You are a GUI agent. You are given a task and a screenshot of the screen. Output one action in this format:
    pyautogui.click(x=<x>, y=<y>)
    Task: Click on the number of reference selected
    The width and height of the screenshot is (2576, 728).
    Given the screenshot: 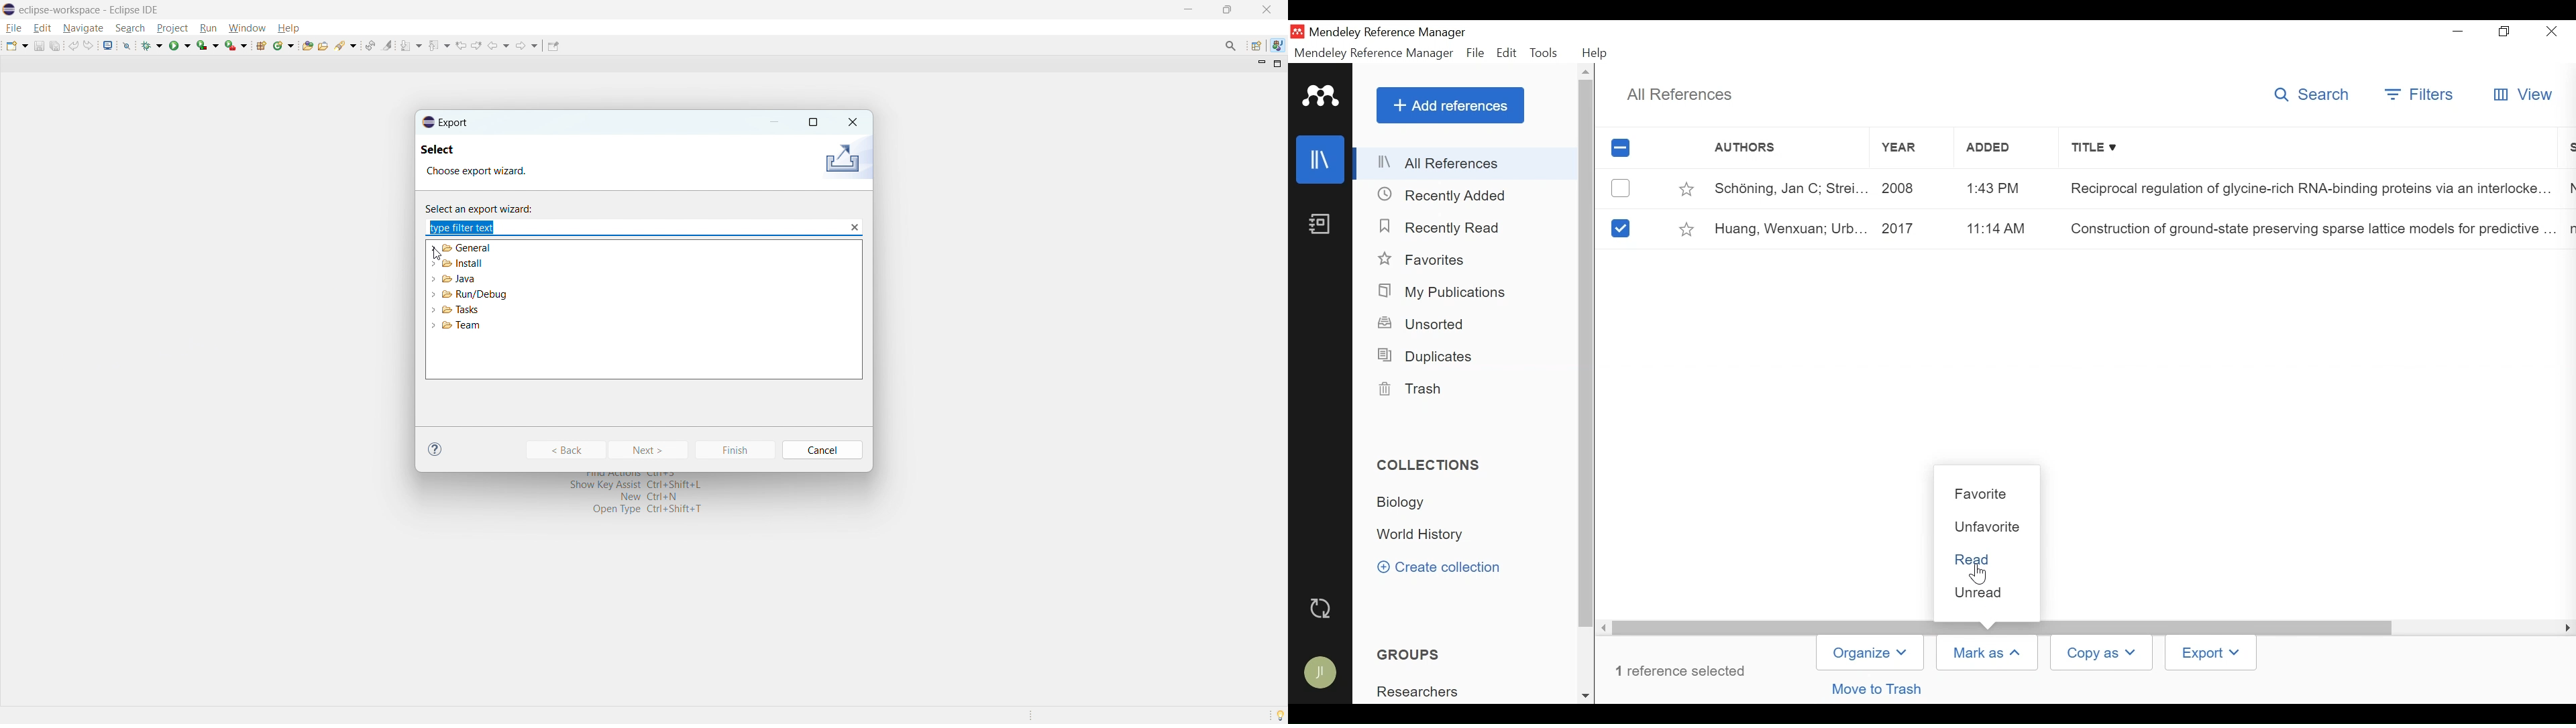 What is the action you would take?
    pyautogui.click(x=1685, y=671)
    